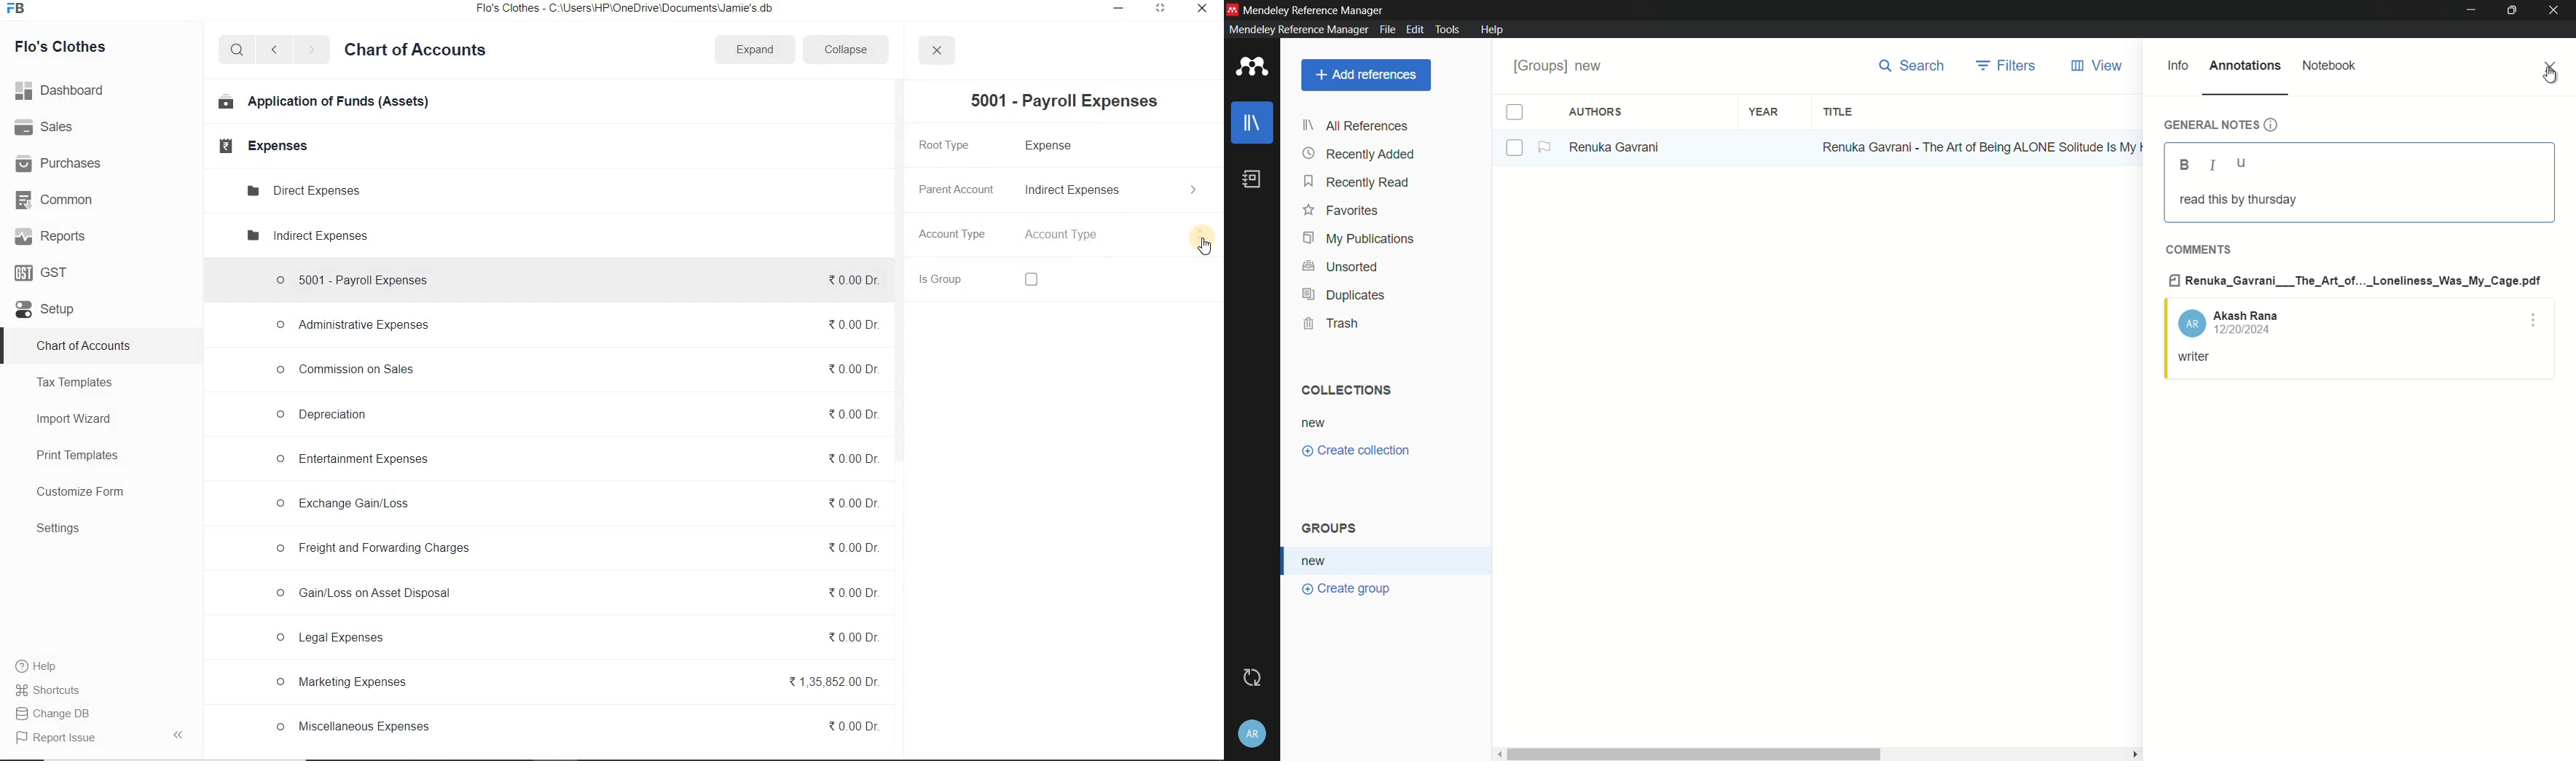 Image resolution: width=2576 pixels, height=784 pixels. I want to click on Application of Funds (Assets), so click(324, 103).